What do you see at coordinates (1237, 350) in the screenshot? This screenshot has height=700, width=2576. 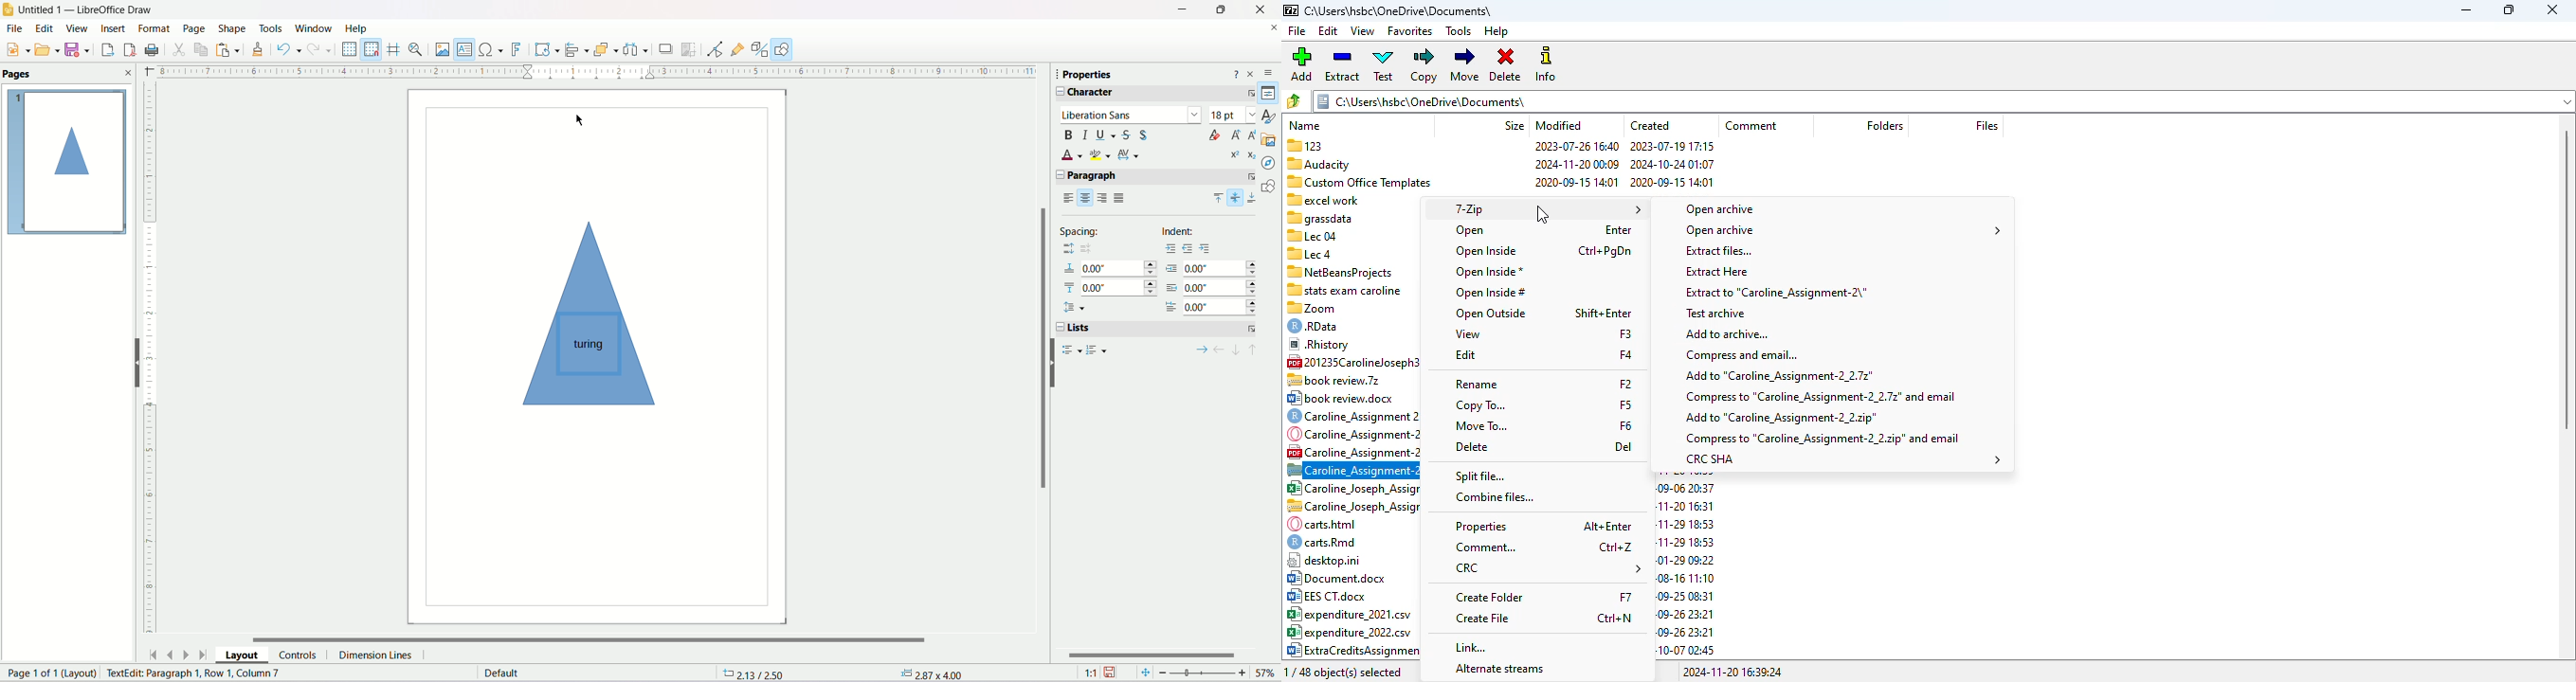 I see `one paragraph down` at bounding box center [1237, 350].